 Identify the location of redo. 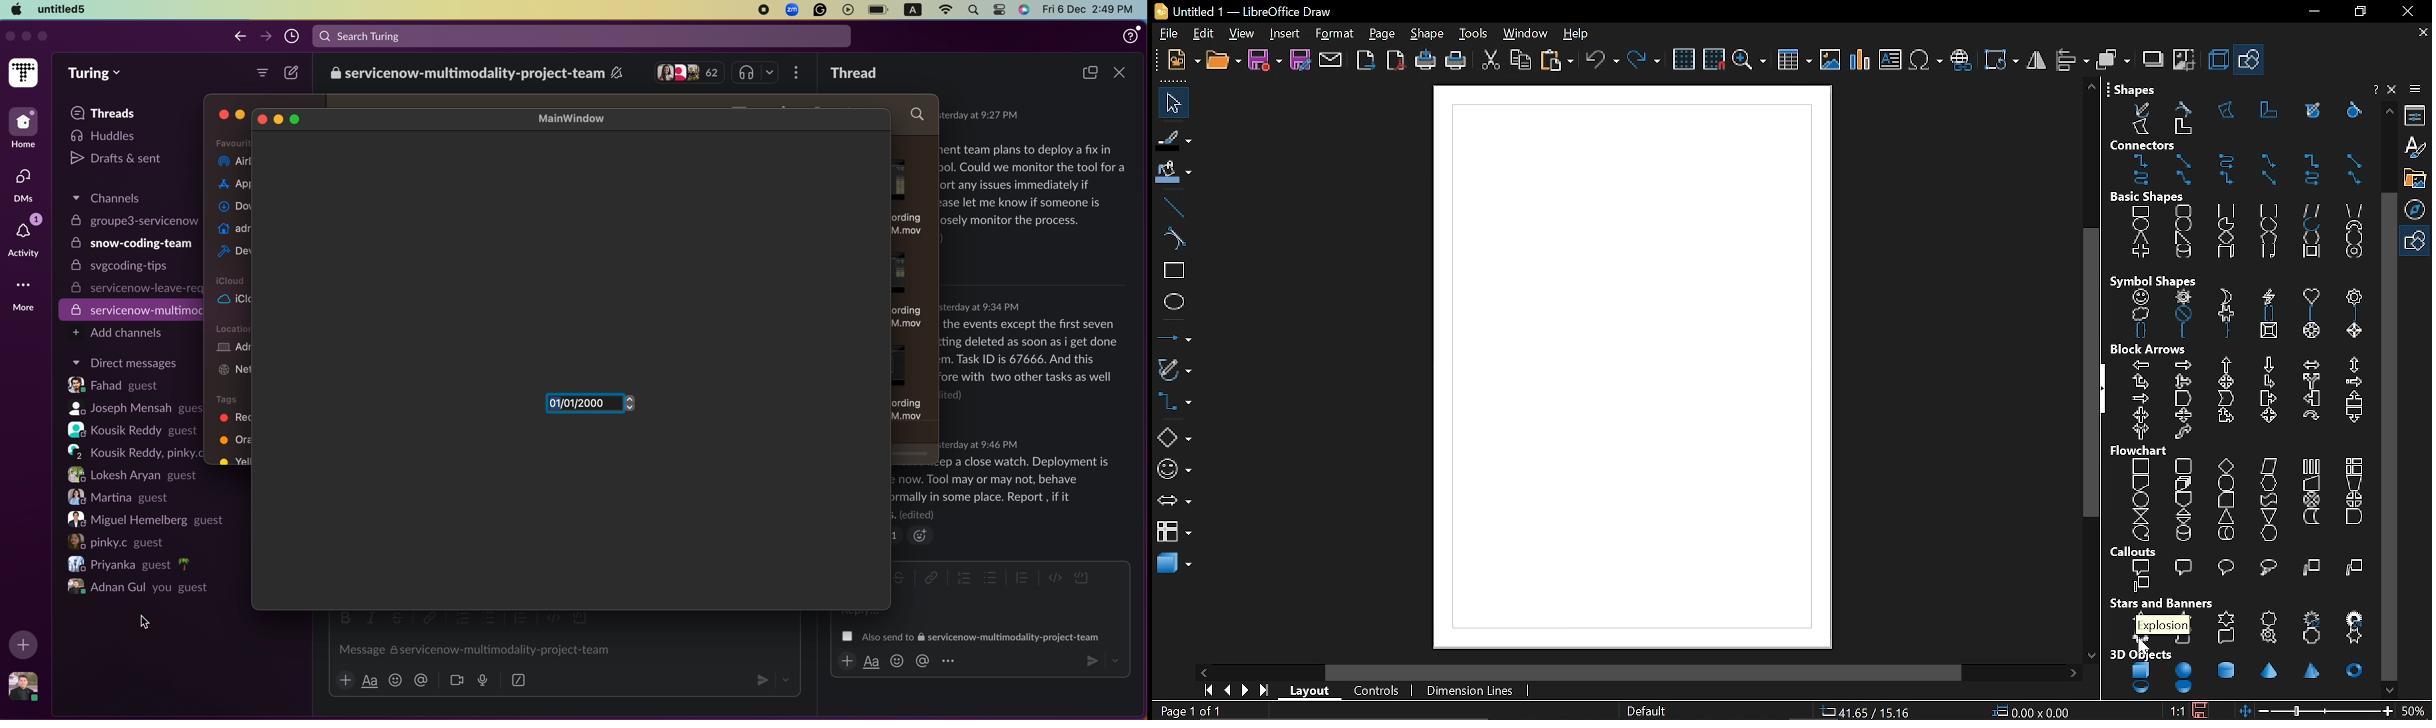
(1644, 62).